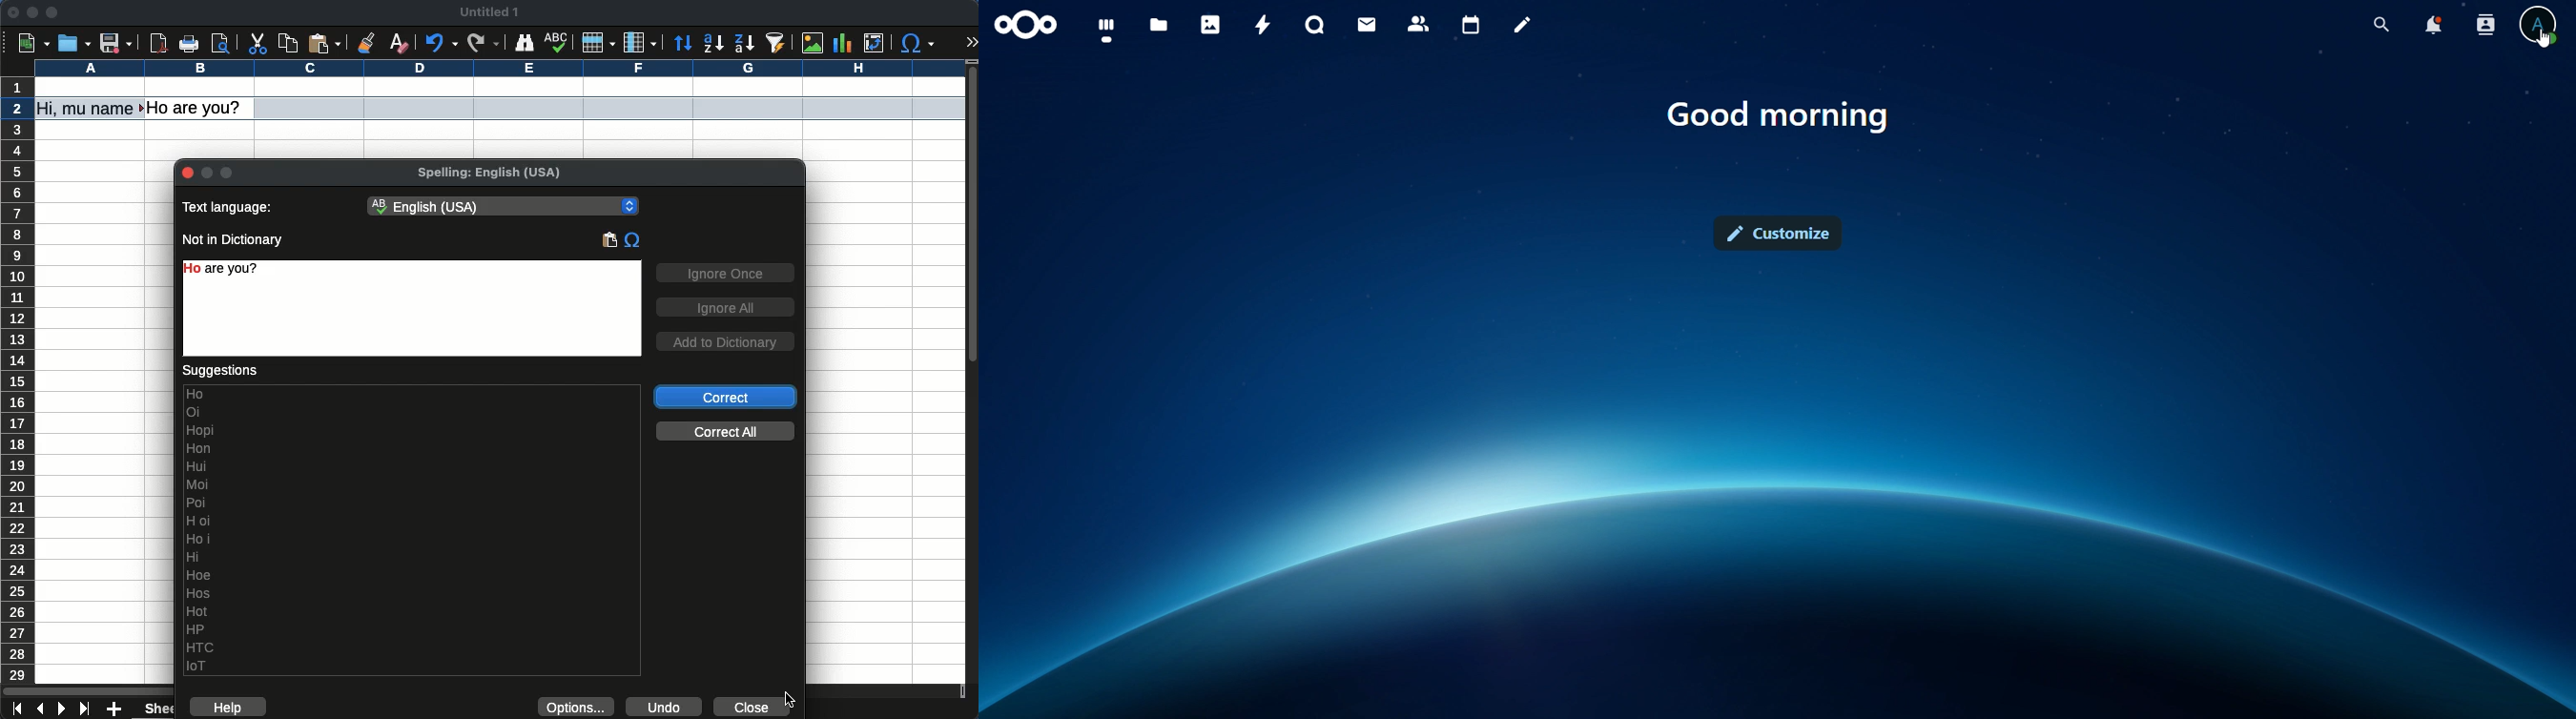 This screenshot has width=2576, height=728. Describe the element at coordinates (200, 666) in the screenshot. I see `IoT` at that location.